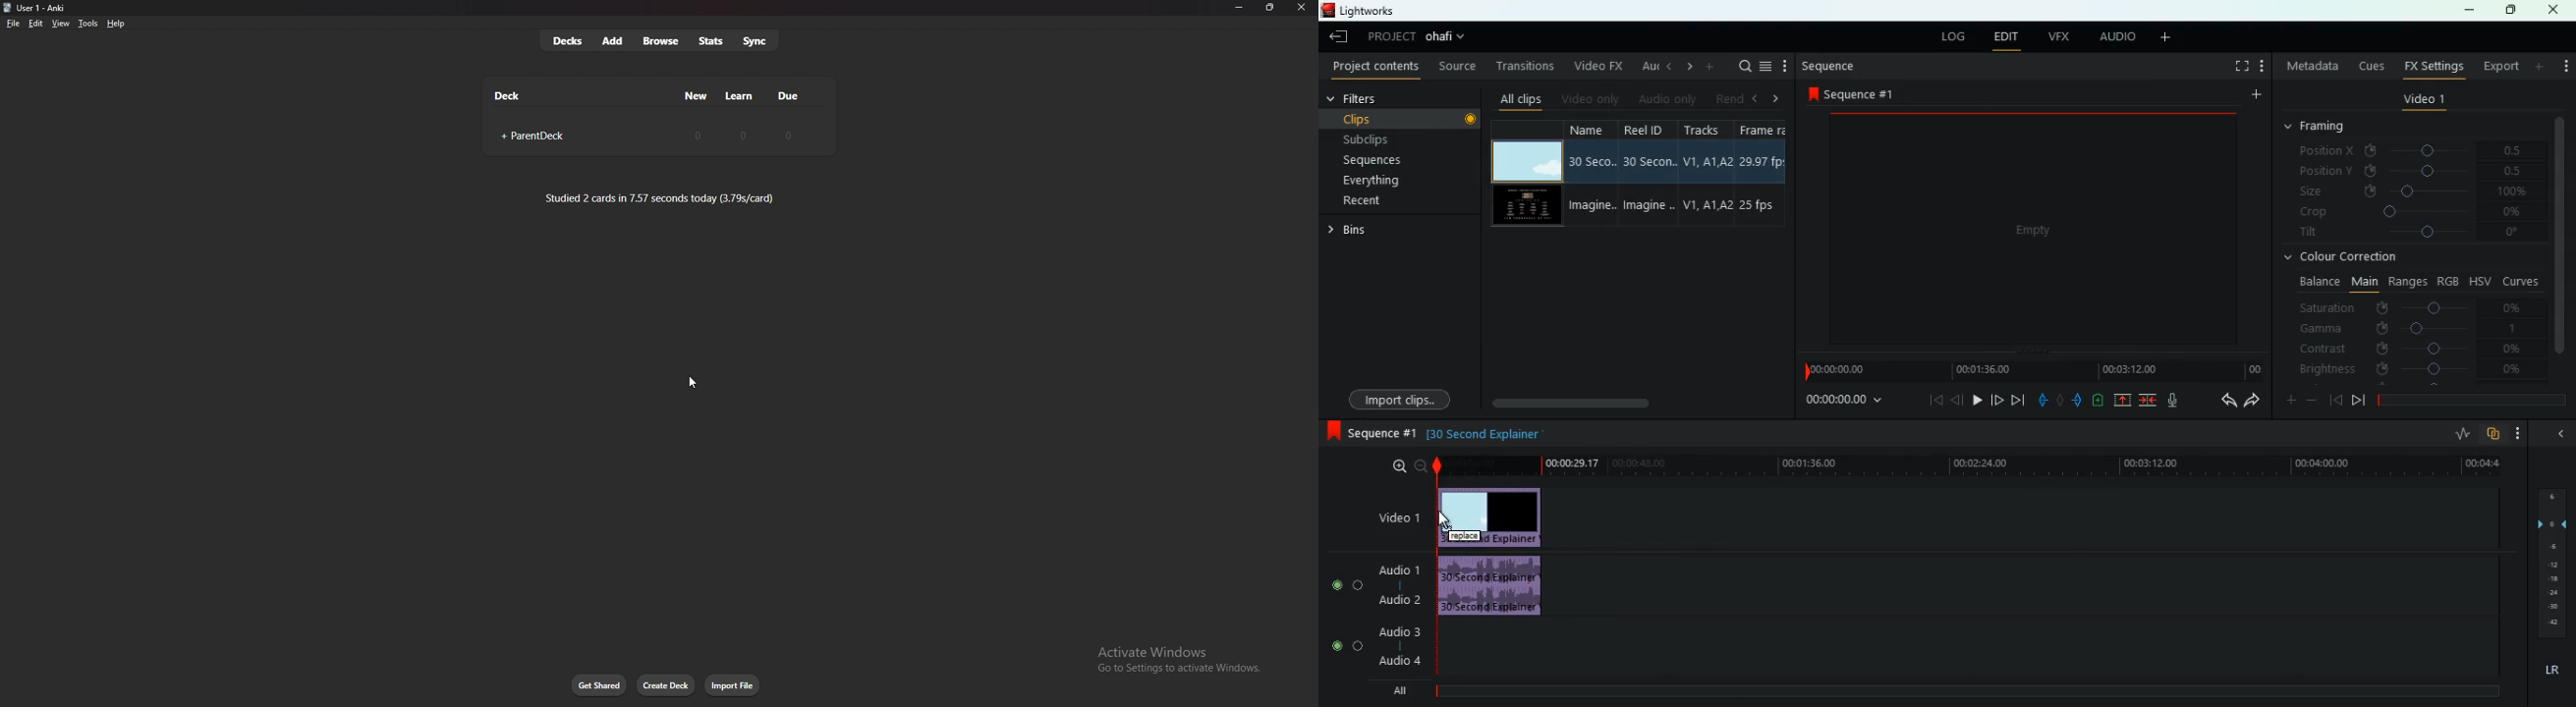  I want to click on search, so click(1743, 66).